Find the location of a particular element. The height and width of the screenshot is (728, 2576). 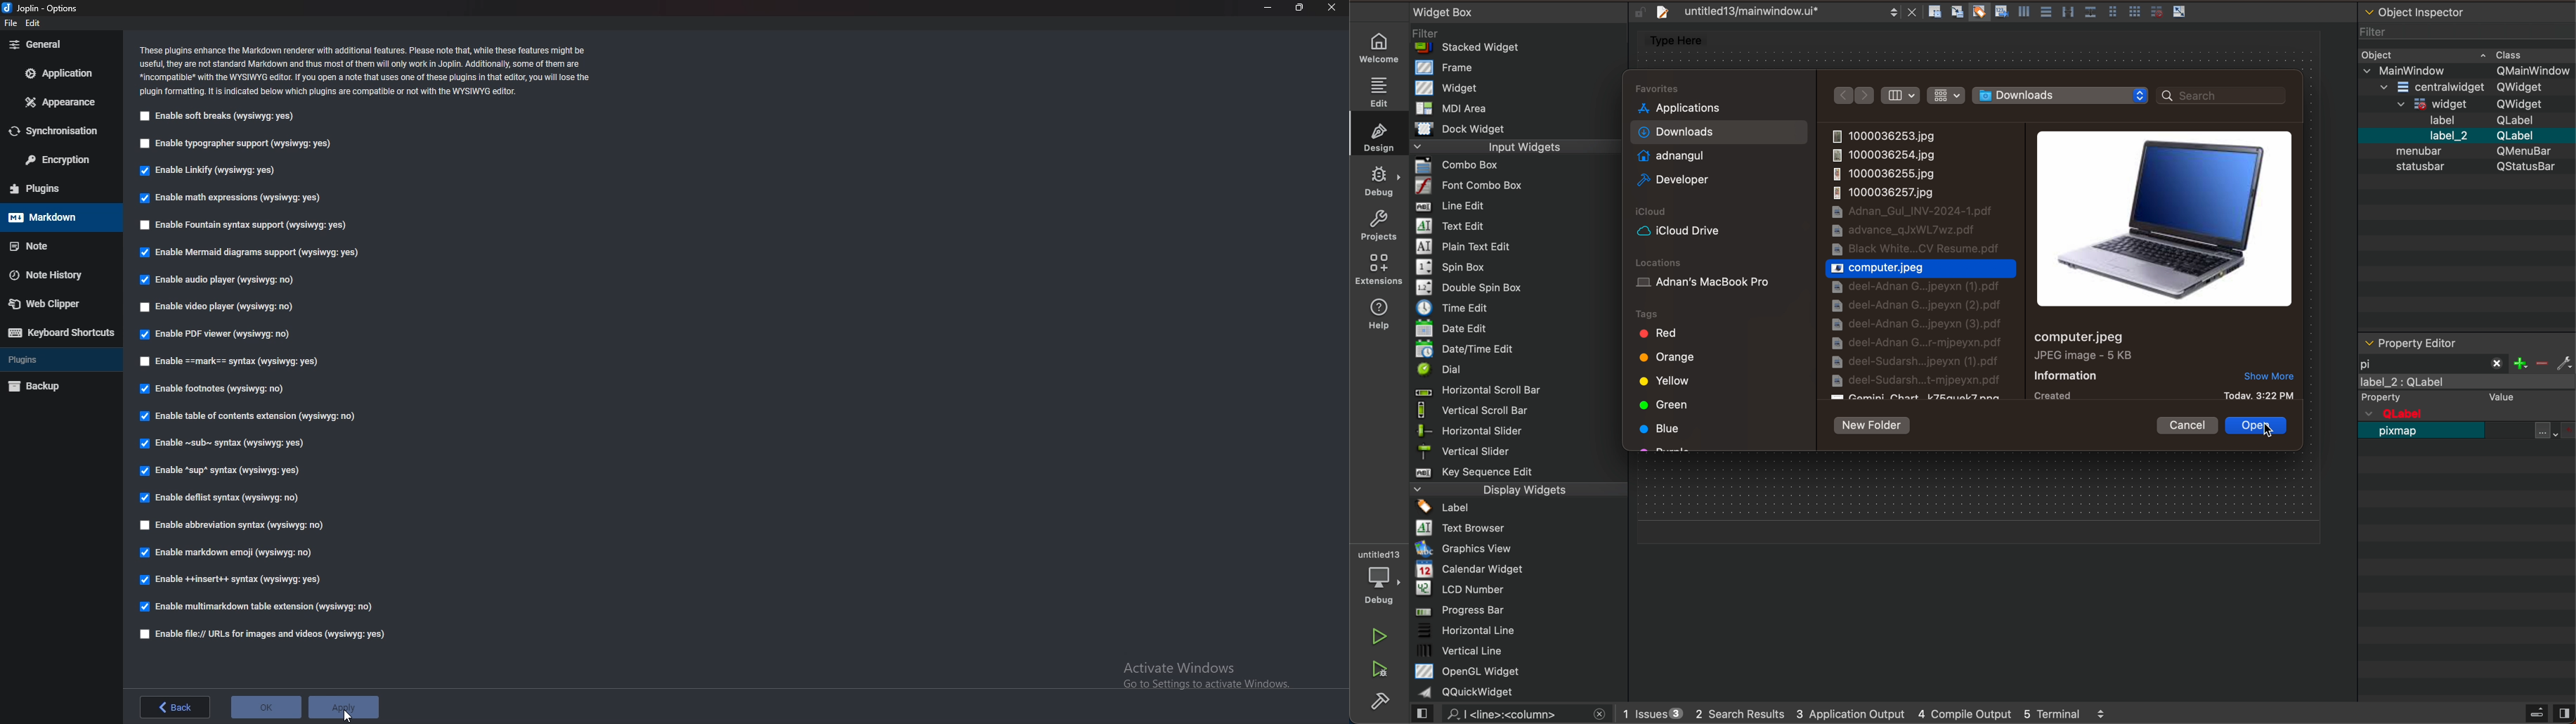

welcome is located at coordinates (1380, 47).